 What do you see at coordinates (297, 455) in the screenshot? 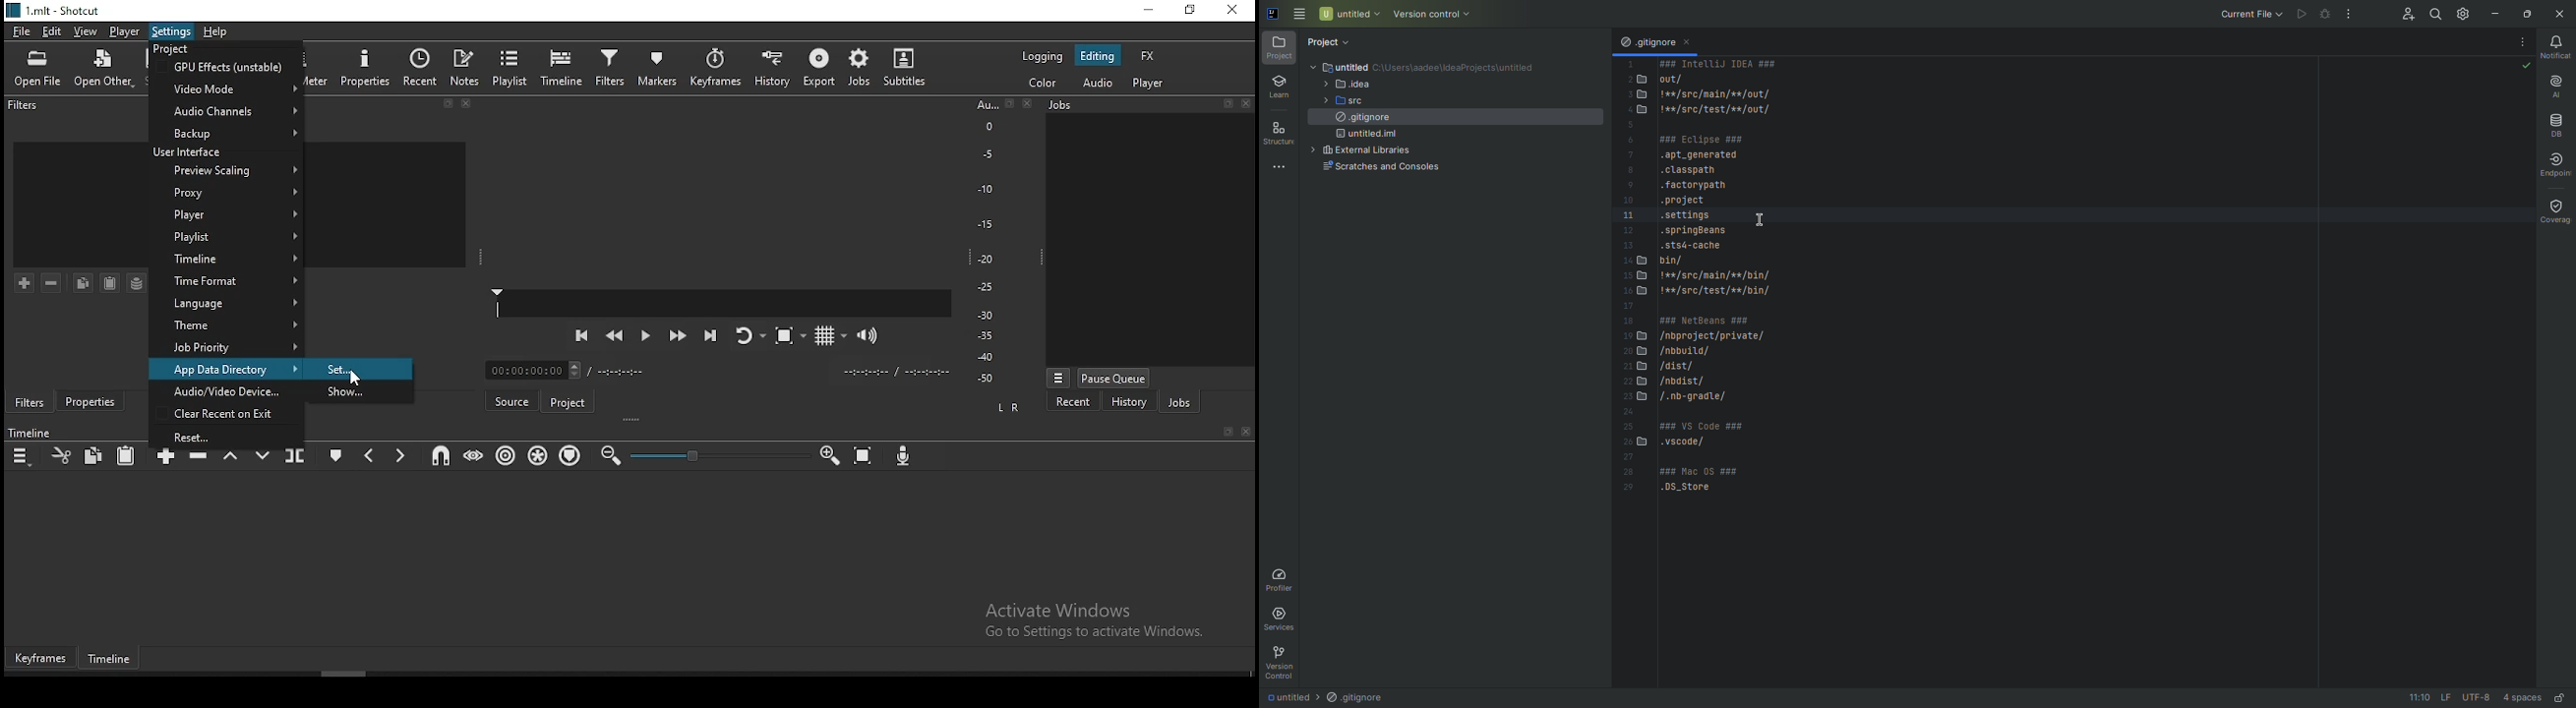
I see `split at playhead` at bounding box center [297, 455].